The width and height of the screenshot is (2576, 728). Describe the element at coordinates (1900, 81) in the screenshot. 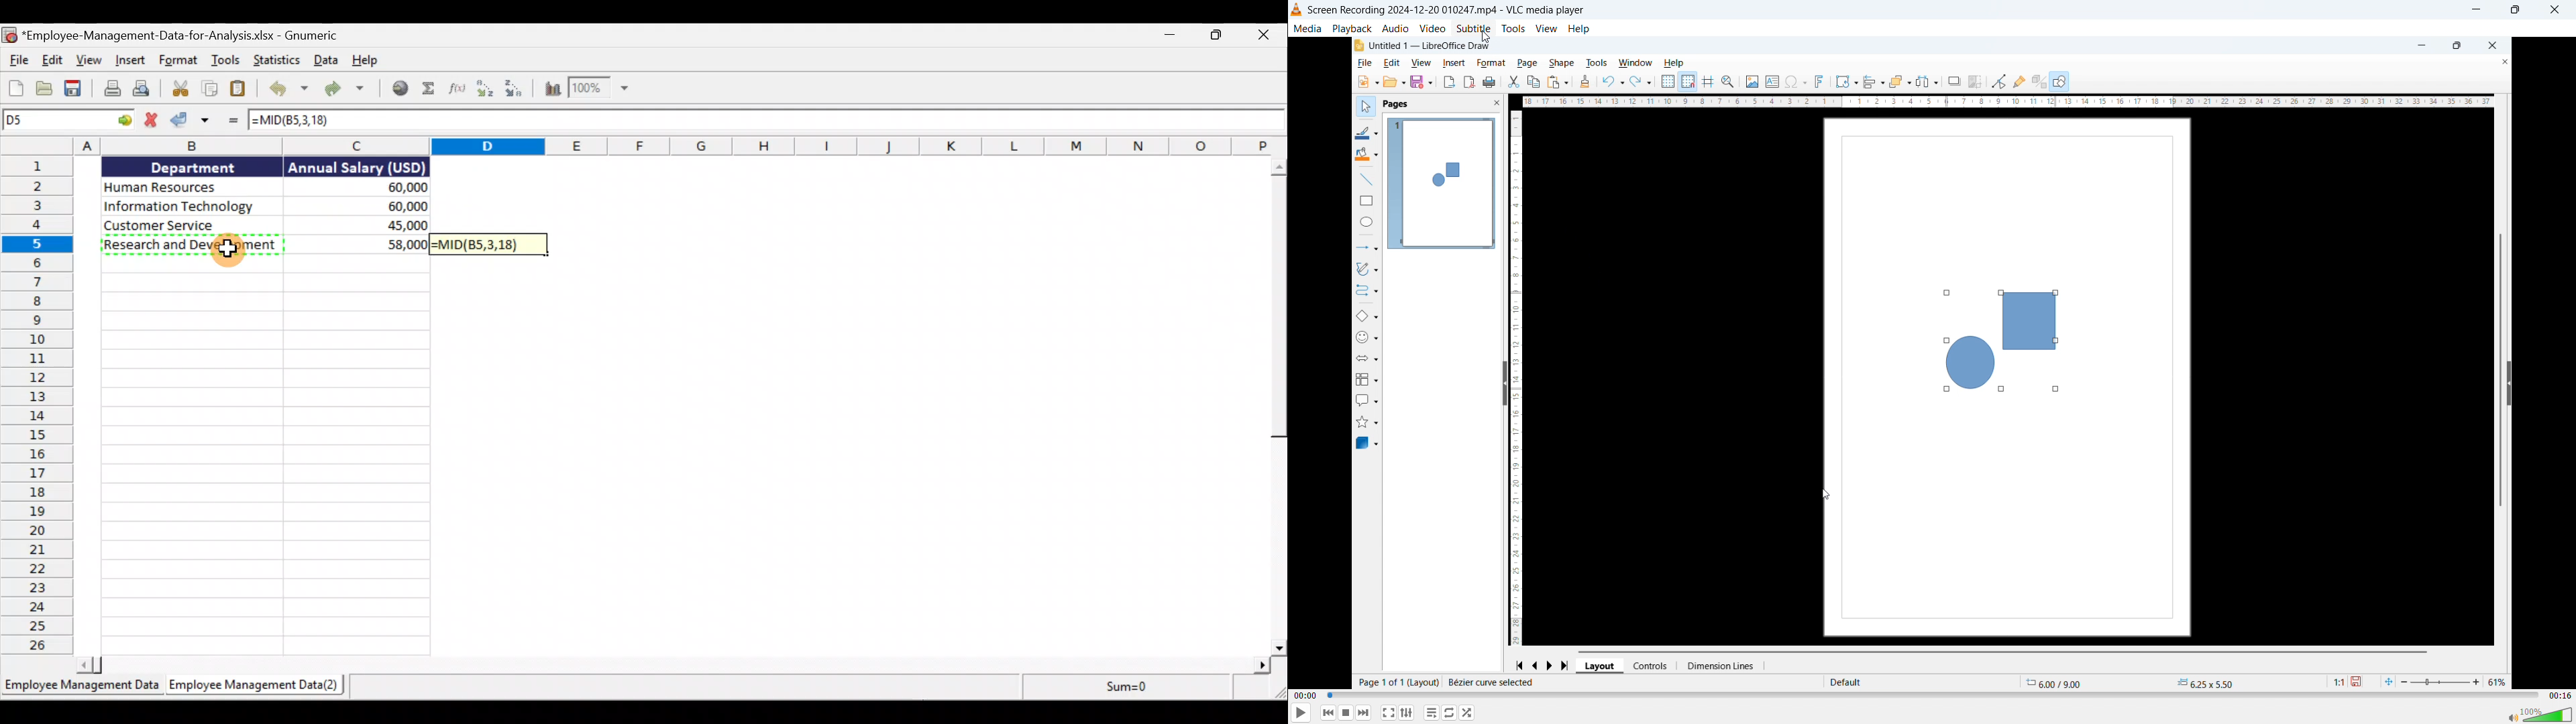

I see `arrange` at that location.